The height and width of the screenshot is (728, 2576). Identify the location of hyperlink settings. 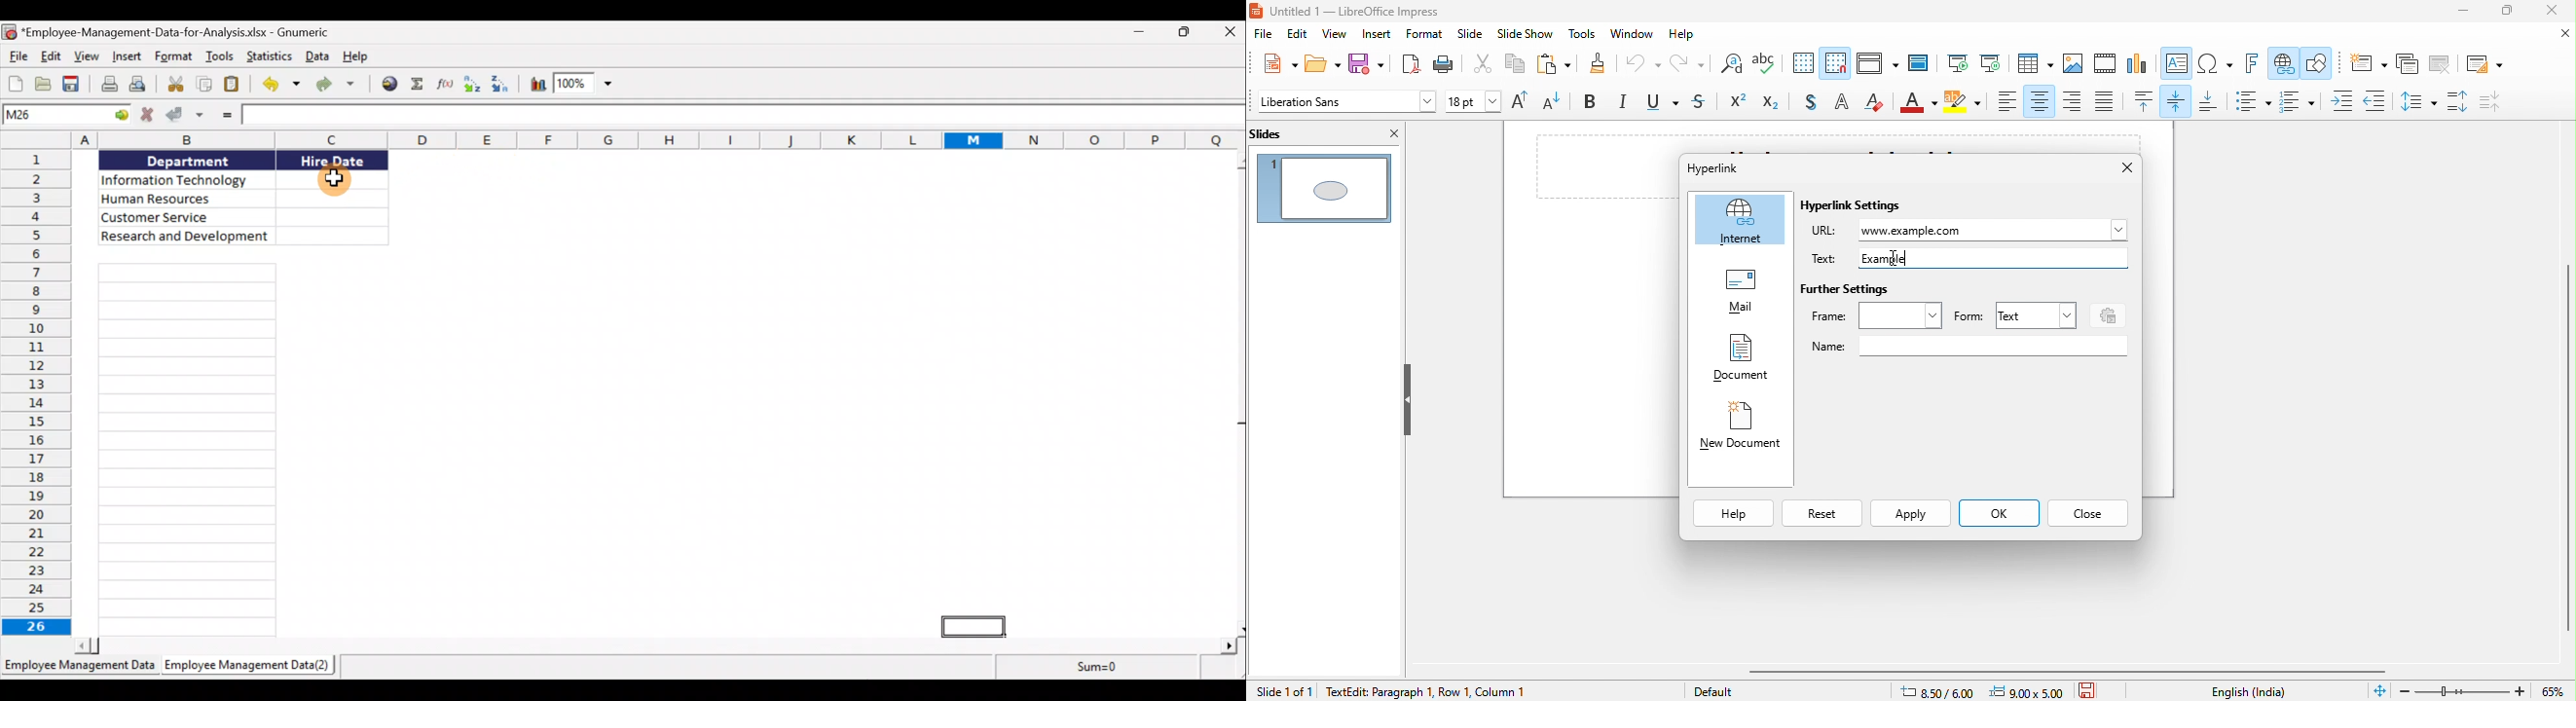
(1856, 206).